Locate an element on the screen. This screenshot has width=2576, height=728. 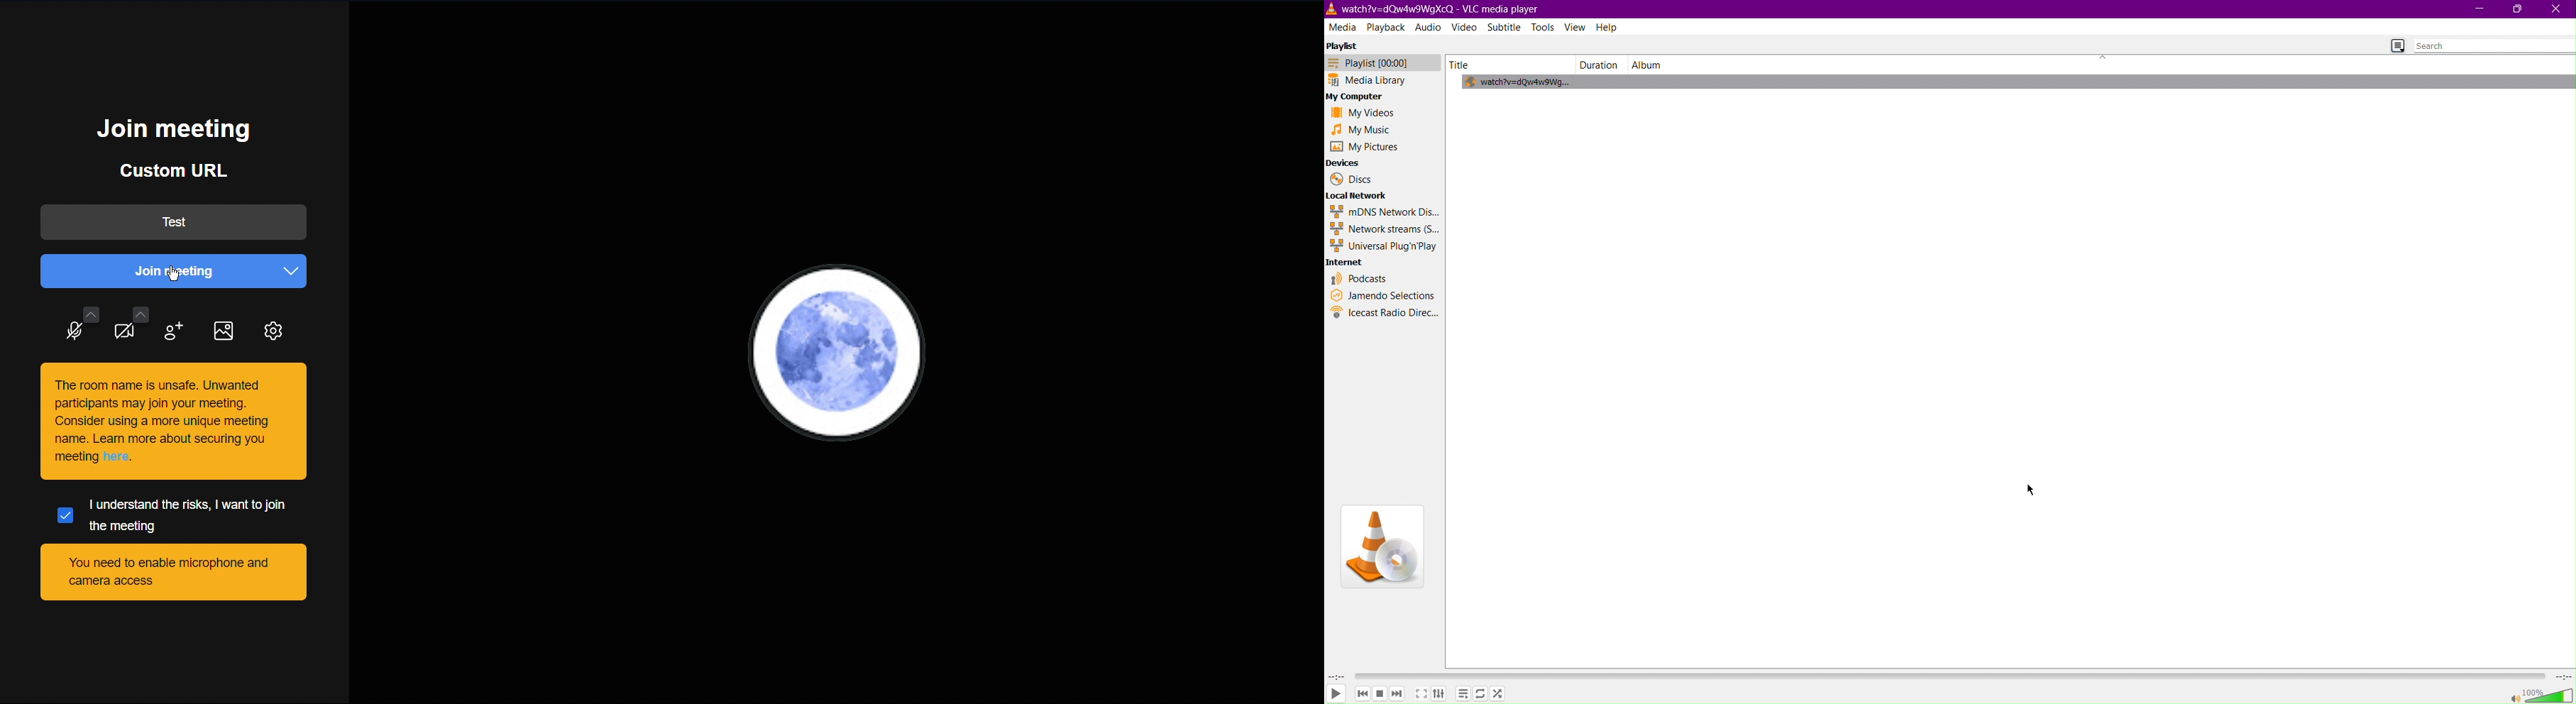
Internet is located at coordinates (1349, 263).